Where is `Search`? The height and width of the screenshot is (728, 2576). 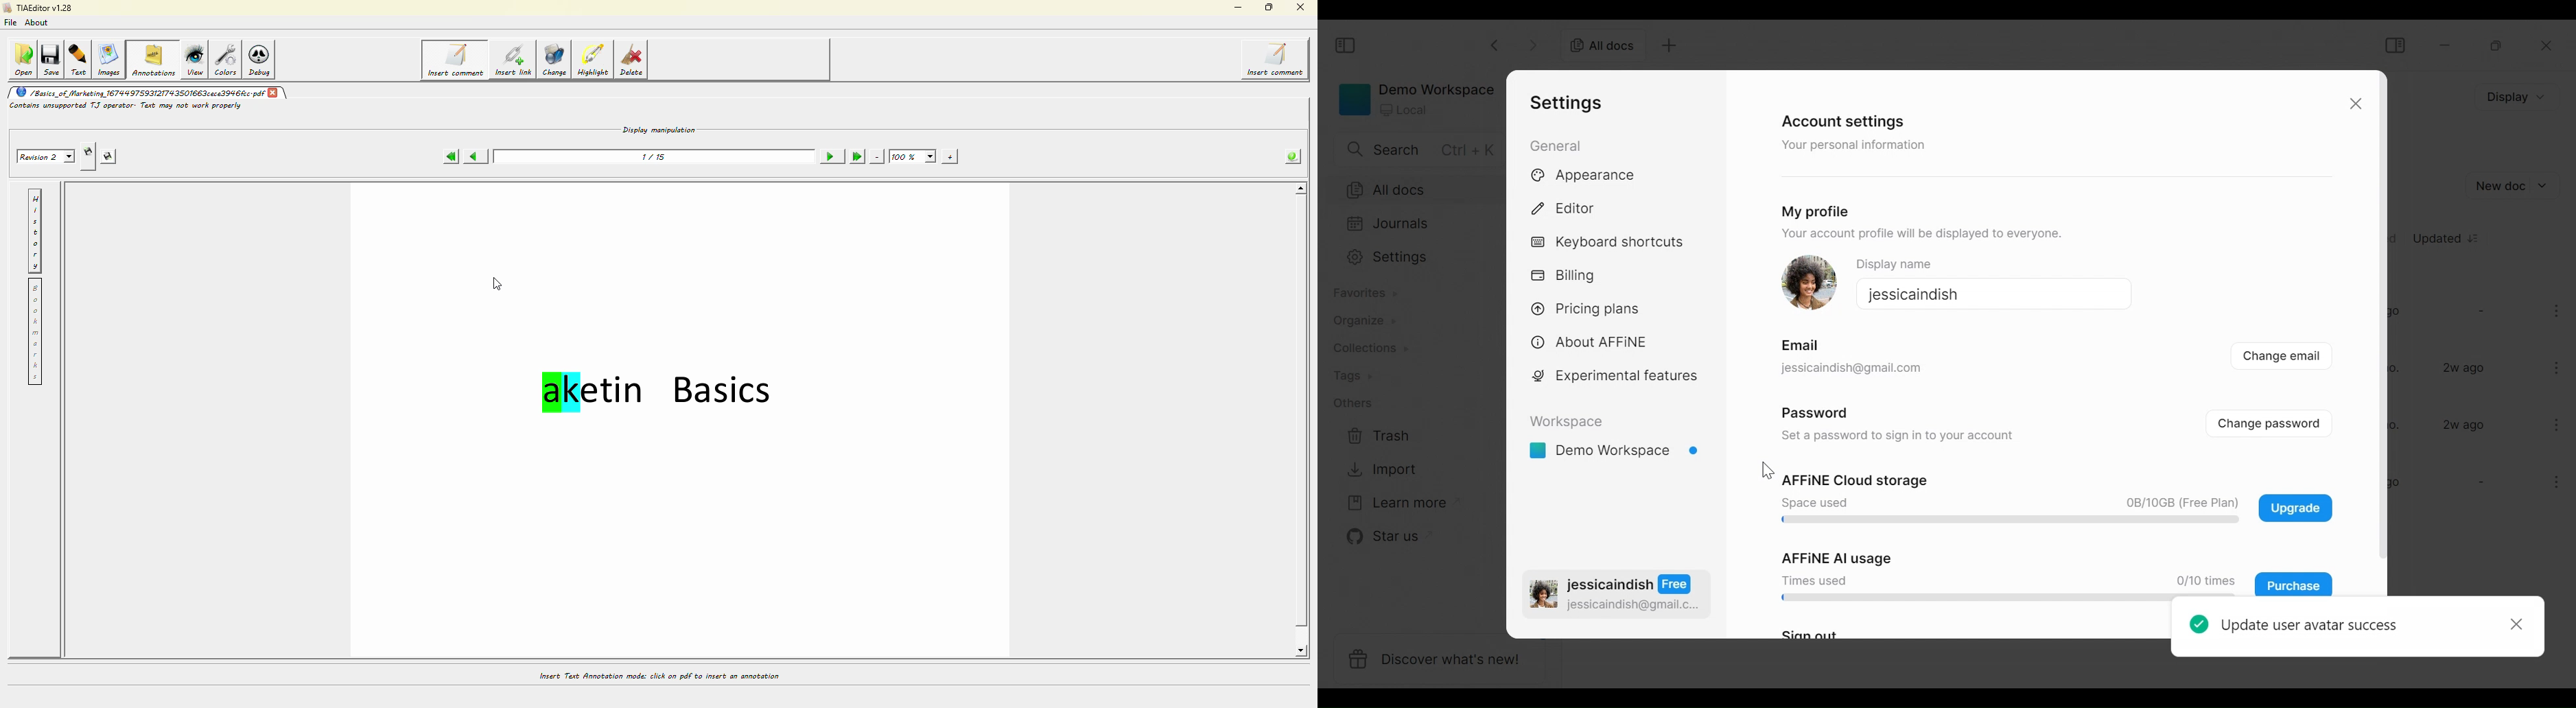 Search is located at coordinates (1414, 149).